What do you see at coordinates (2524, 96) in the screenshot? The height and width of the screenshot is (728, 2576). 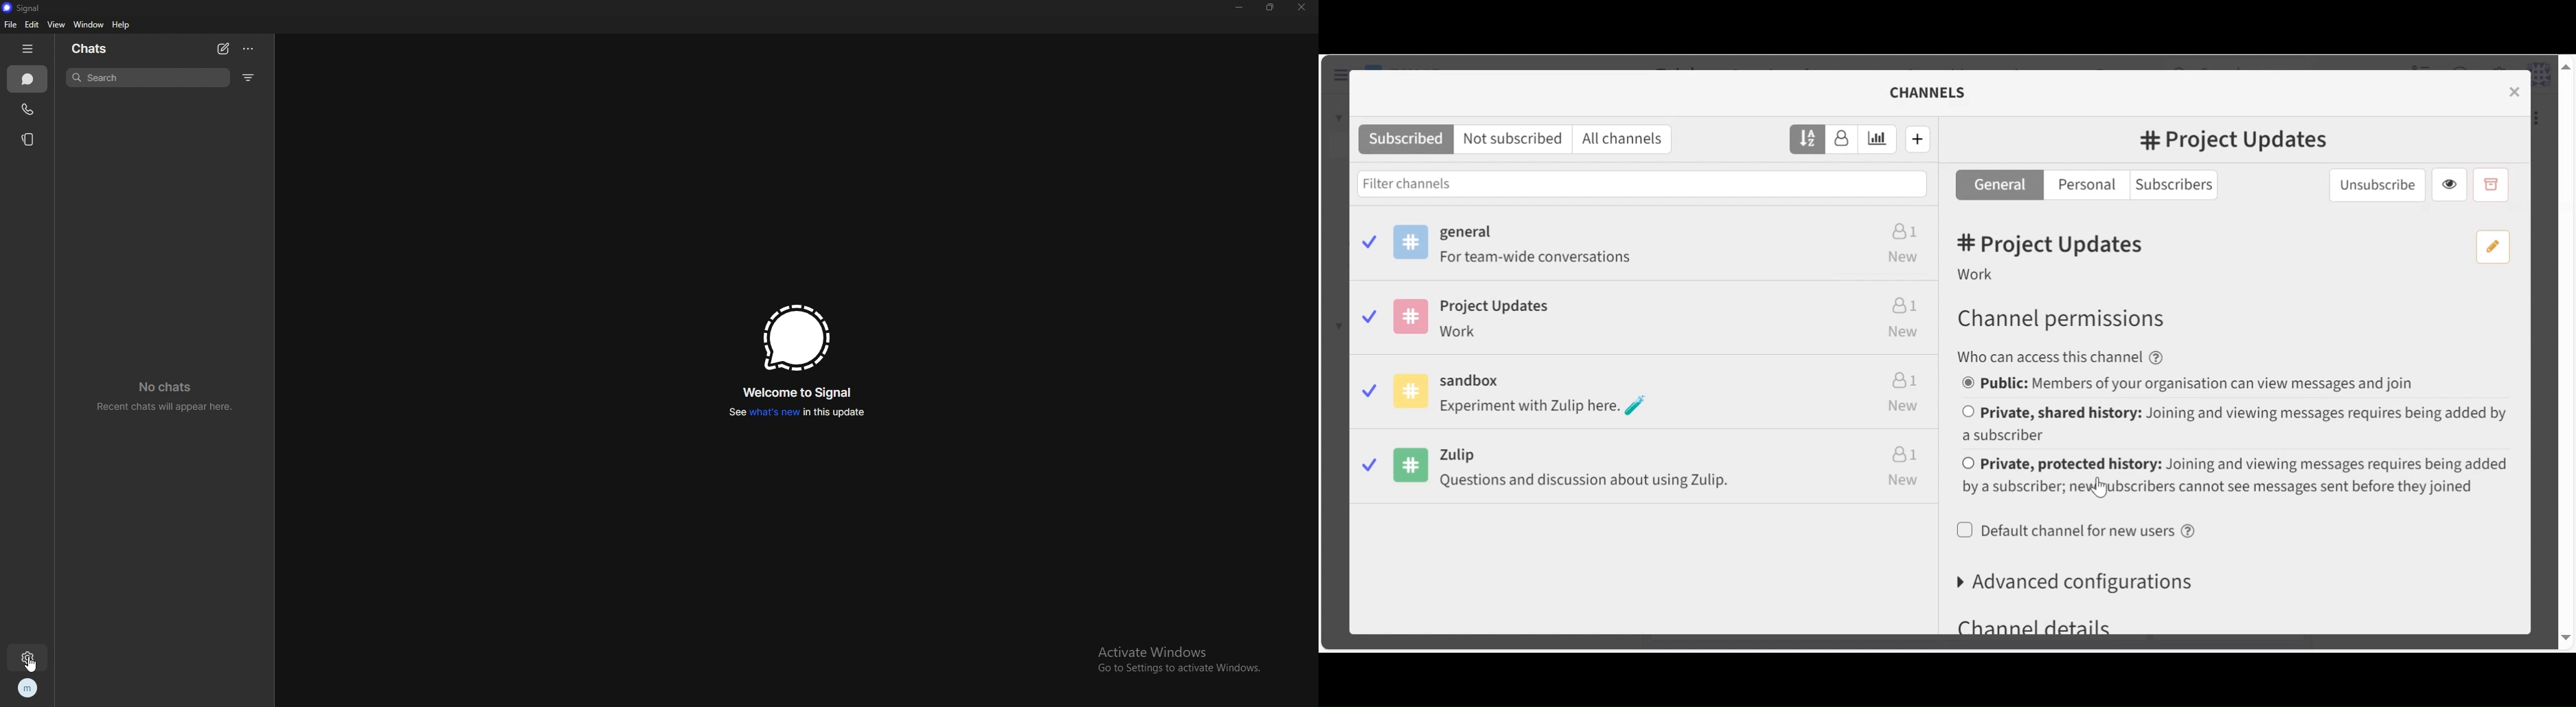 I see `close` at bounding box center [2524, 96].